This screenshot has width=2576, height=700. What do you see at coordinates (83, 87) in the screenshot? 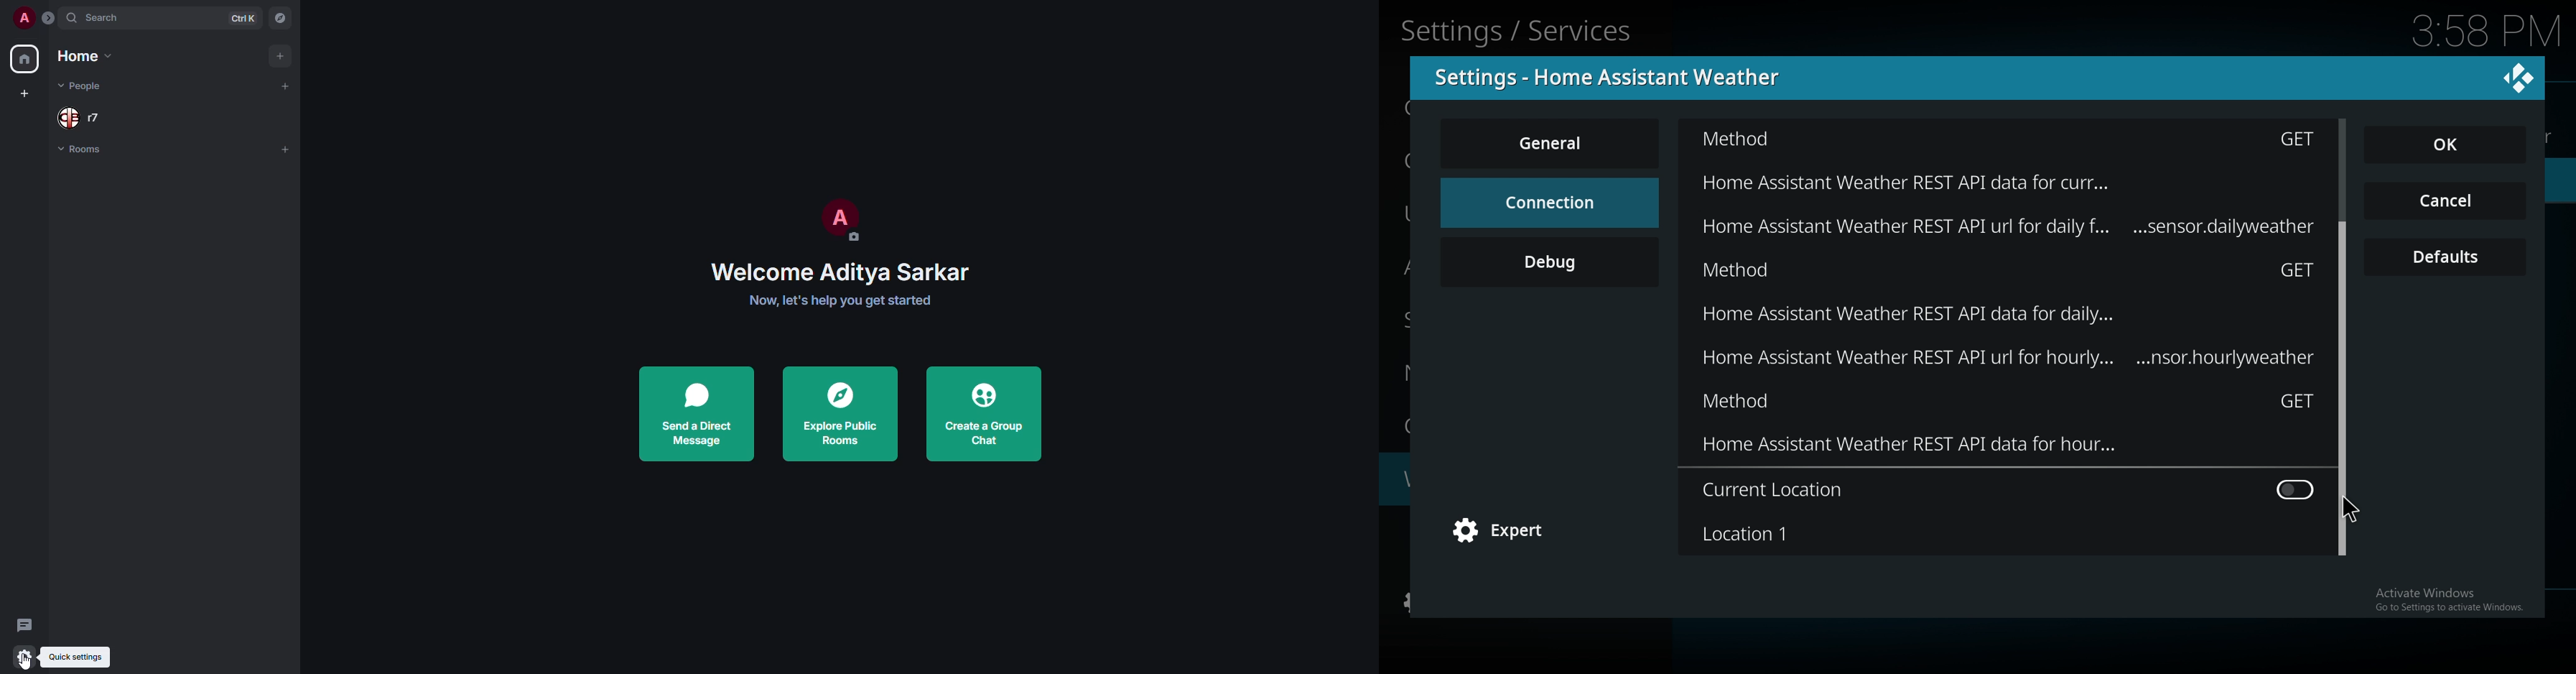
I see `people` at bounding box center [83, 87].